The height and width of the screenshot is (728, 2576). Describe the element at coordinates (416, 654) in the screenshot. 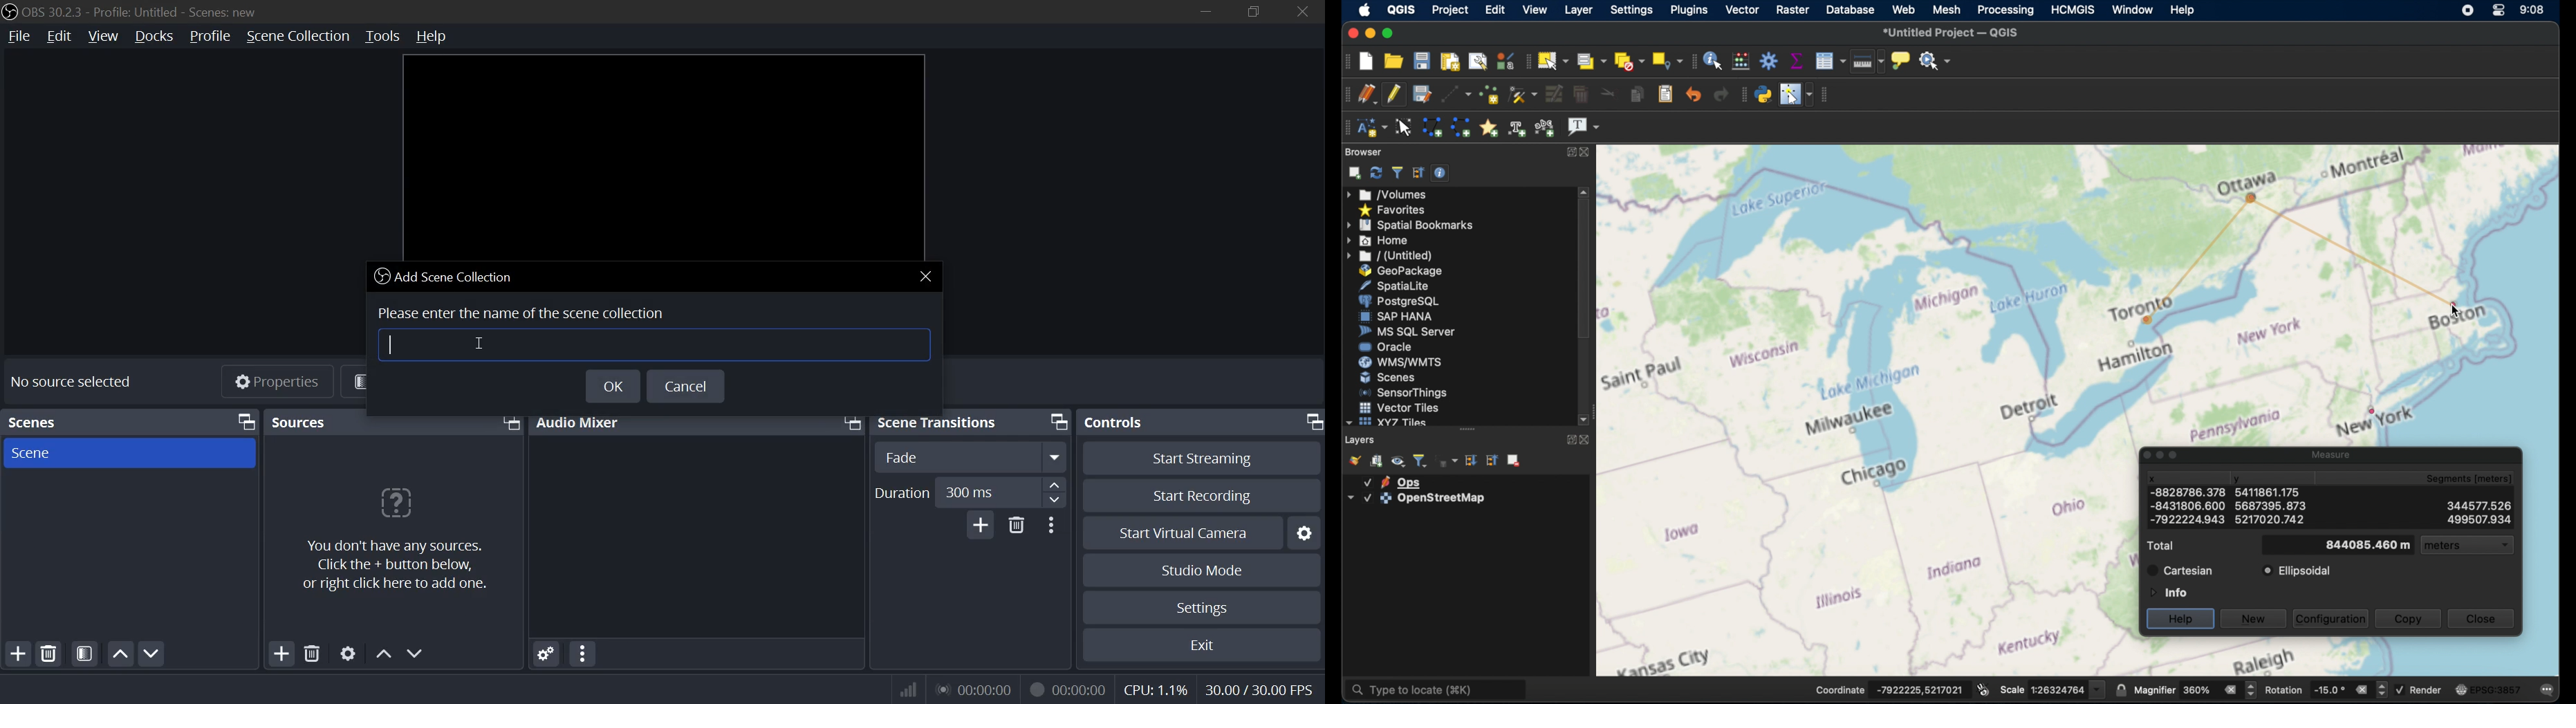

I see `down` at that location.